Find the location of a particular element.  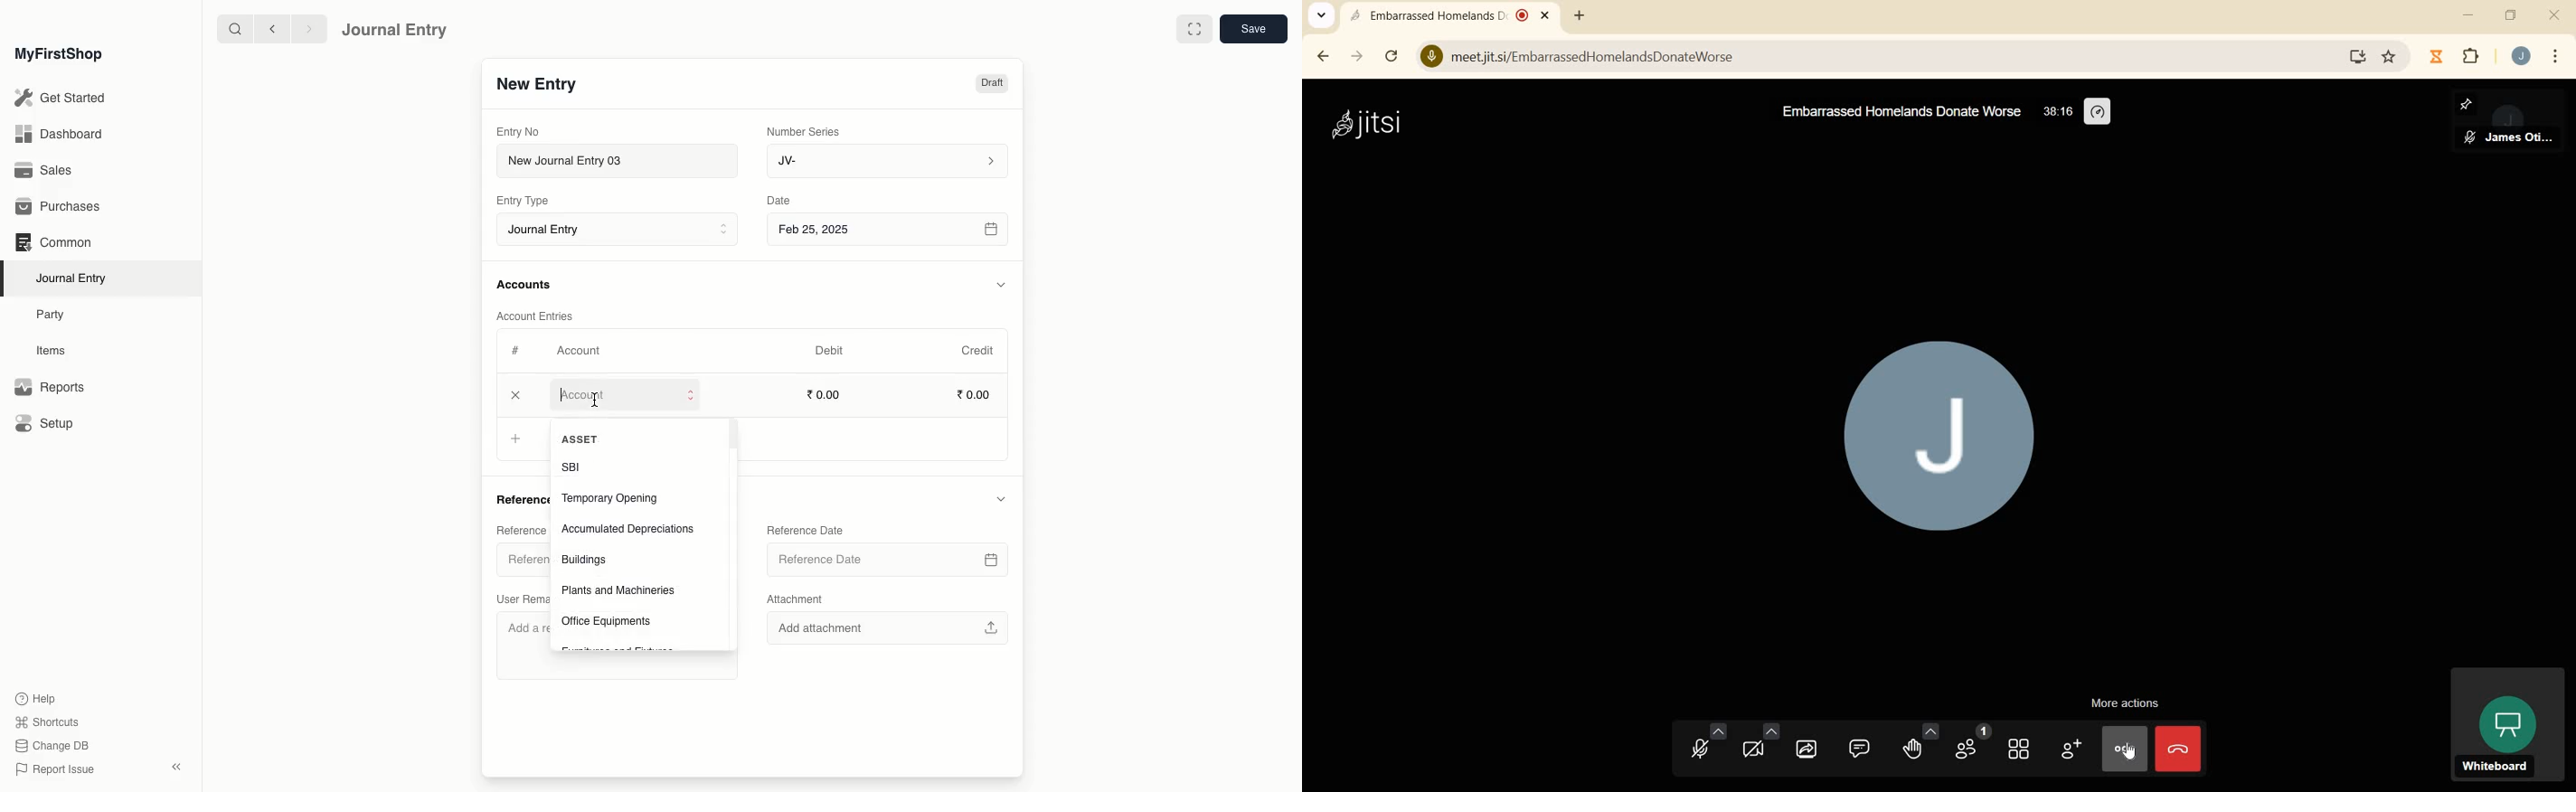

reload is located at coordinates (1392, 56).